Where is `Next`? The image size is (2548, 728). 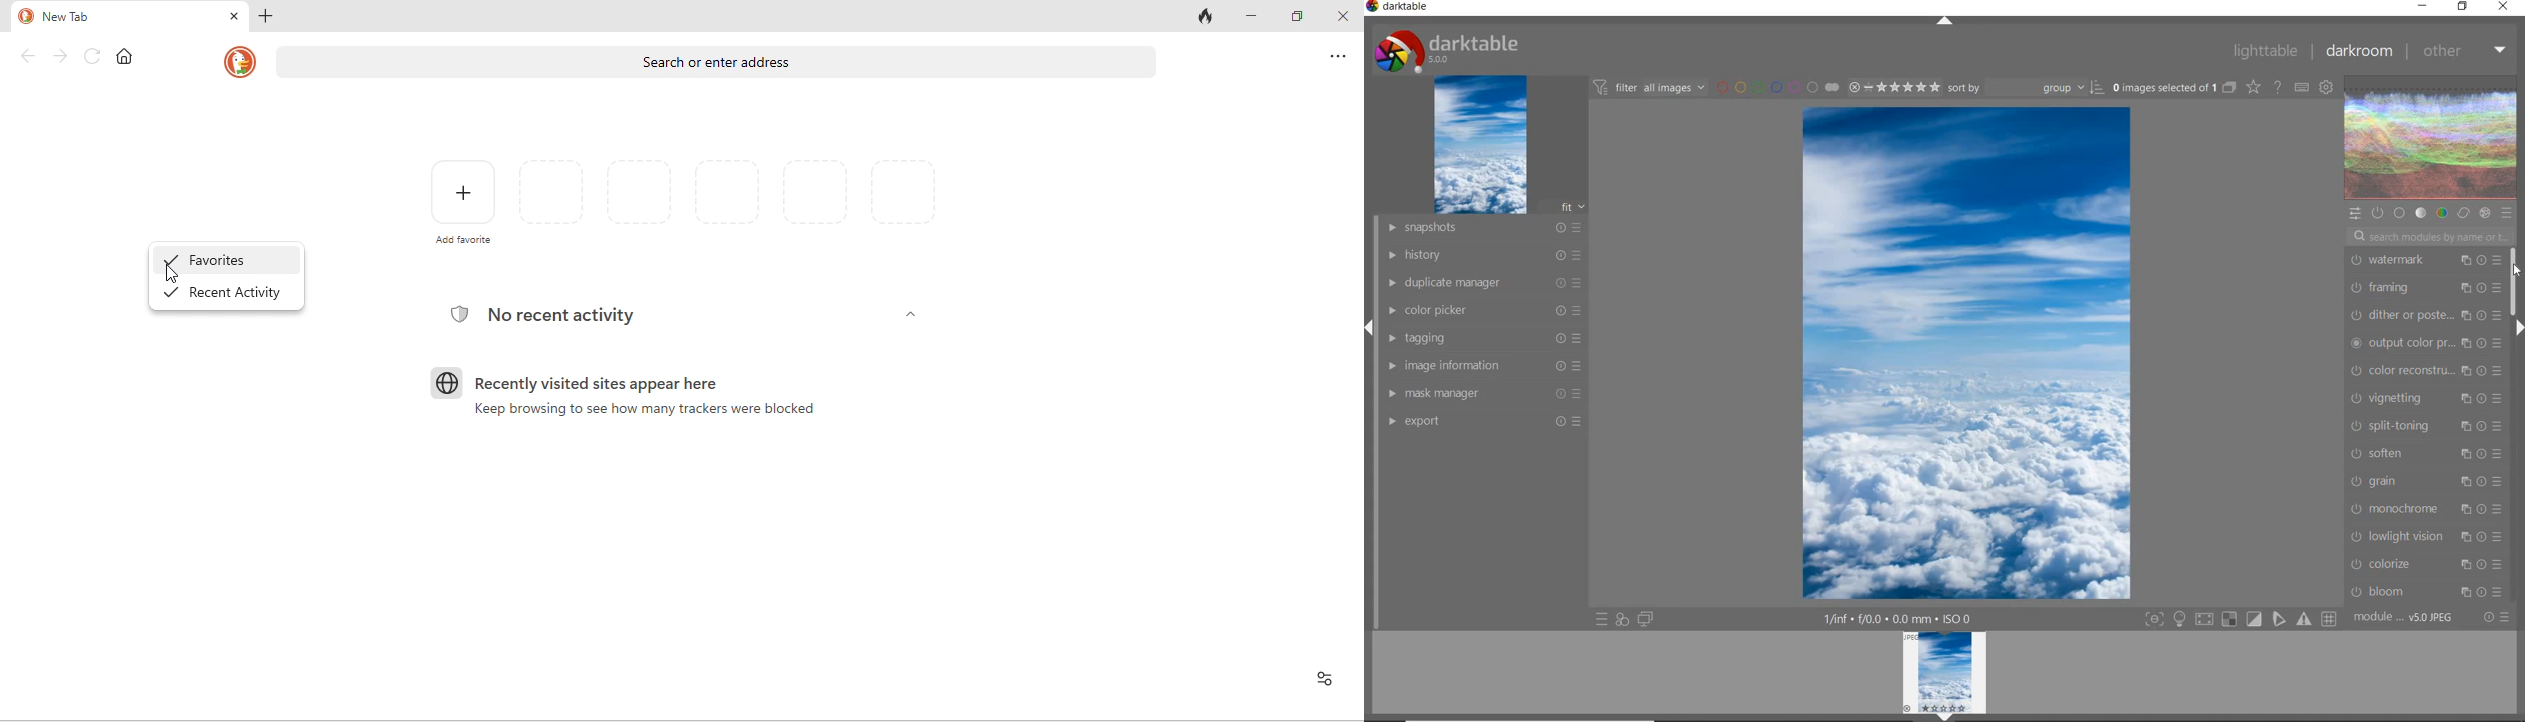
Next is located at coordinates (2519, 328).